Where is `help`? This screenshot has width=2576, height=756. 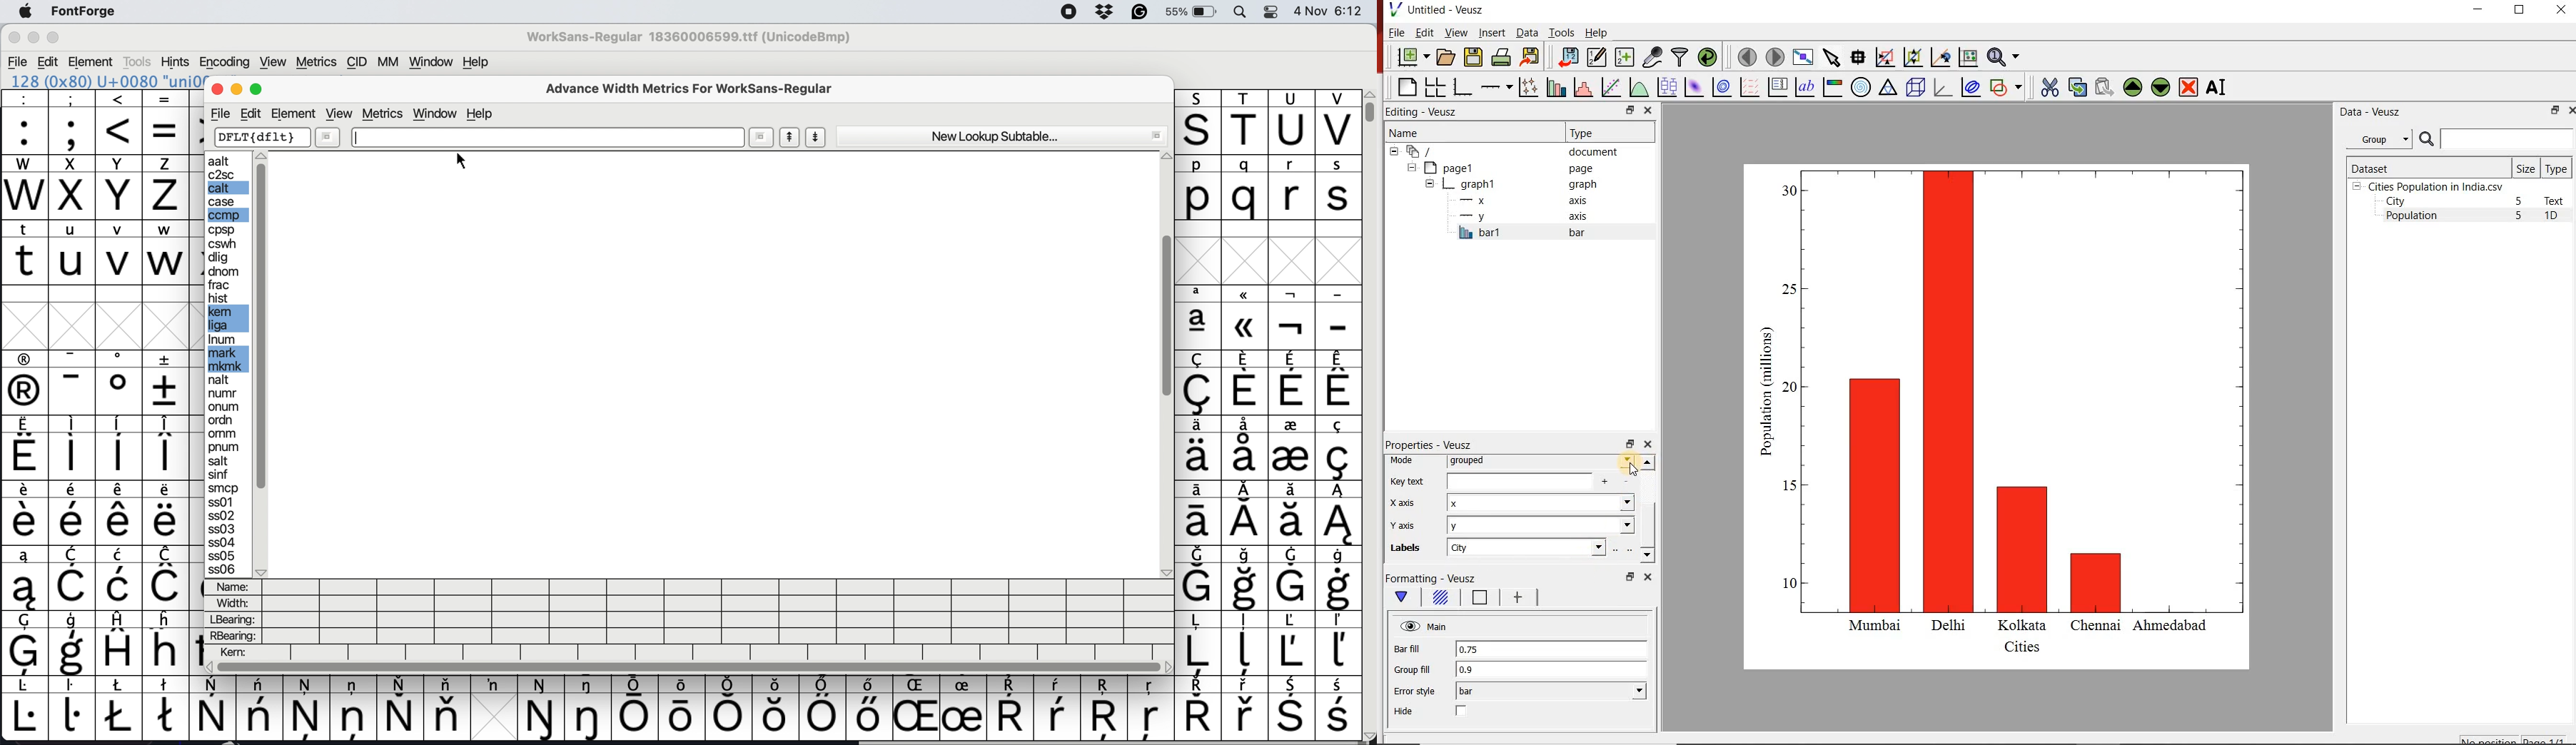
help is located at coordinates (480, 114).